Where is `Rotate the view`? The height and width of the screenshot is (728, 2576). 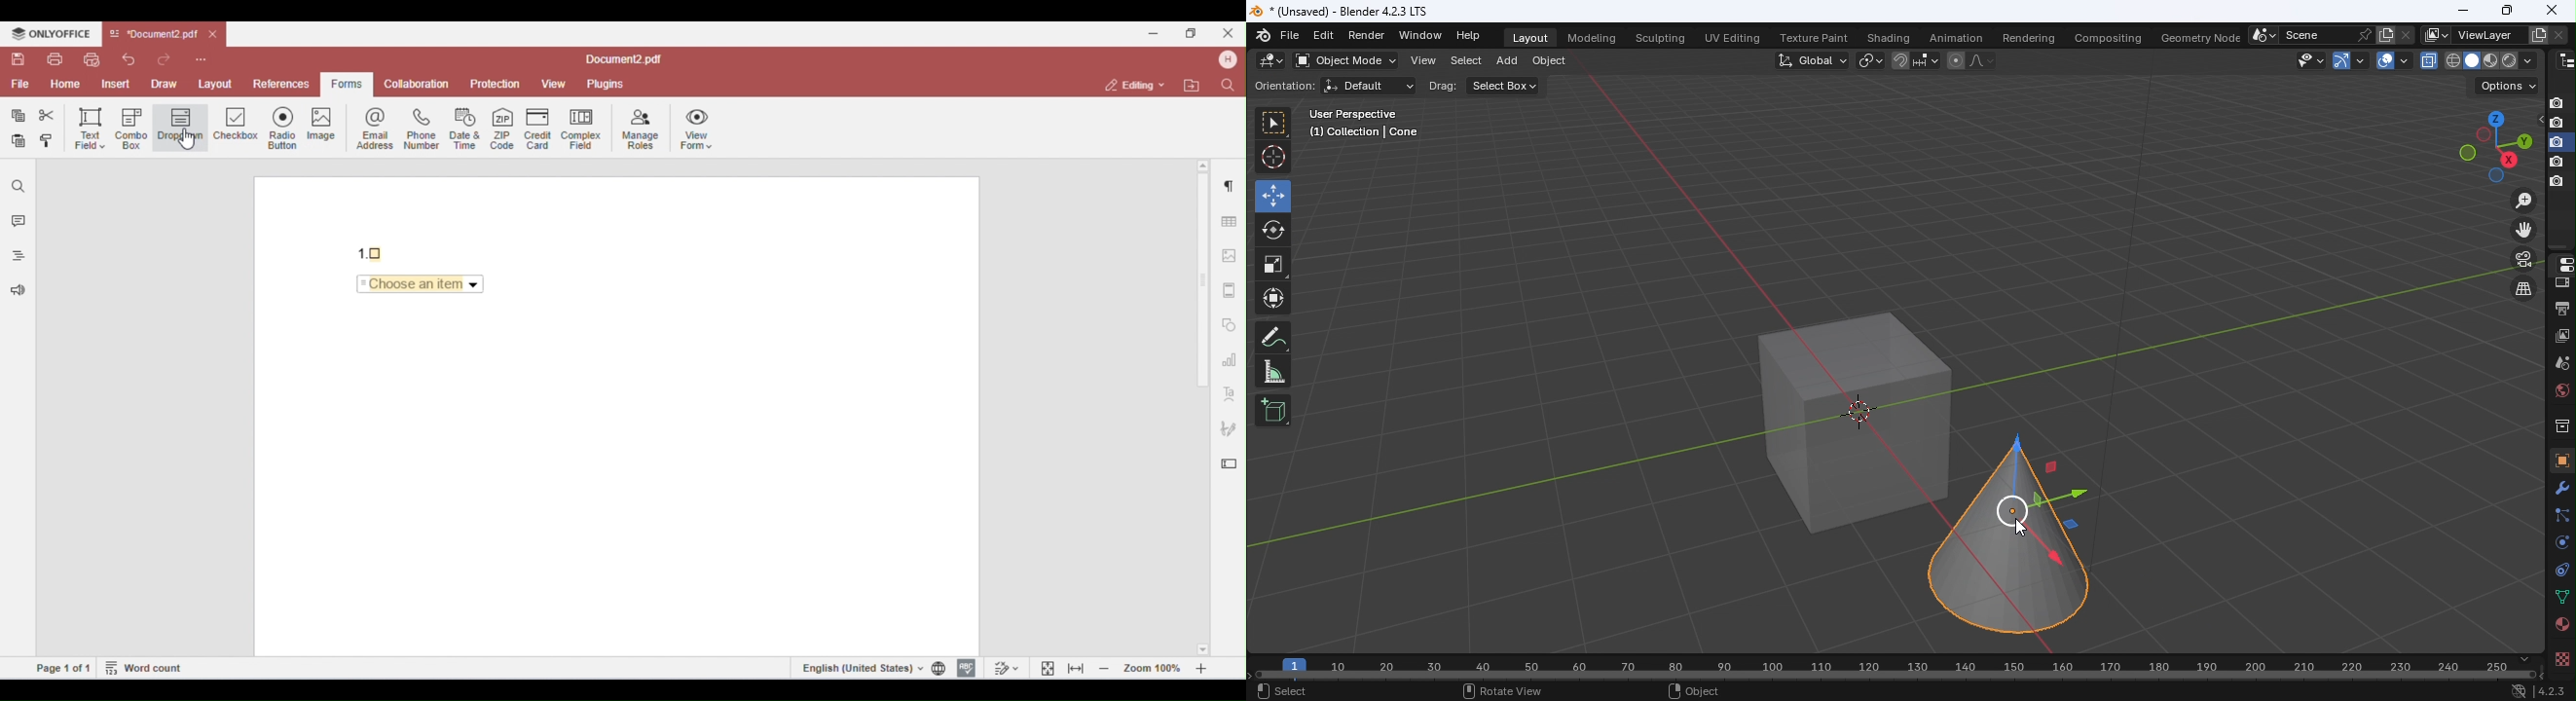
Rotate the view is located at coordinates (2467, 153).